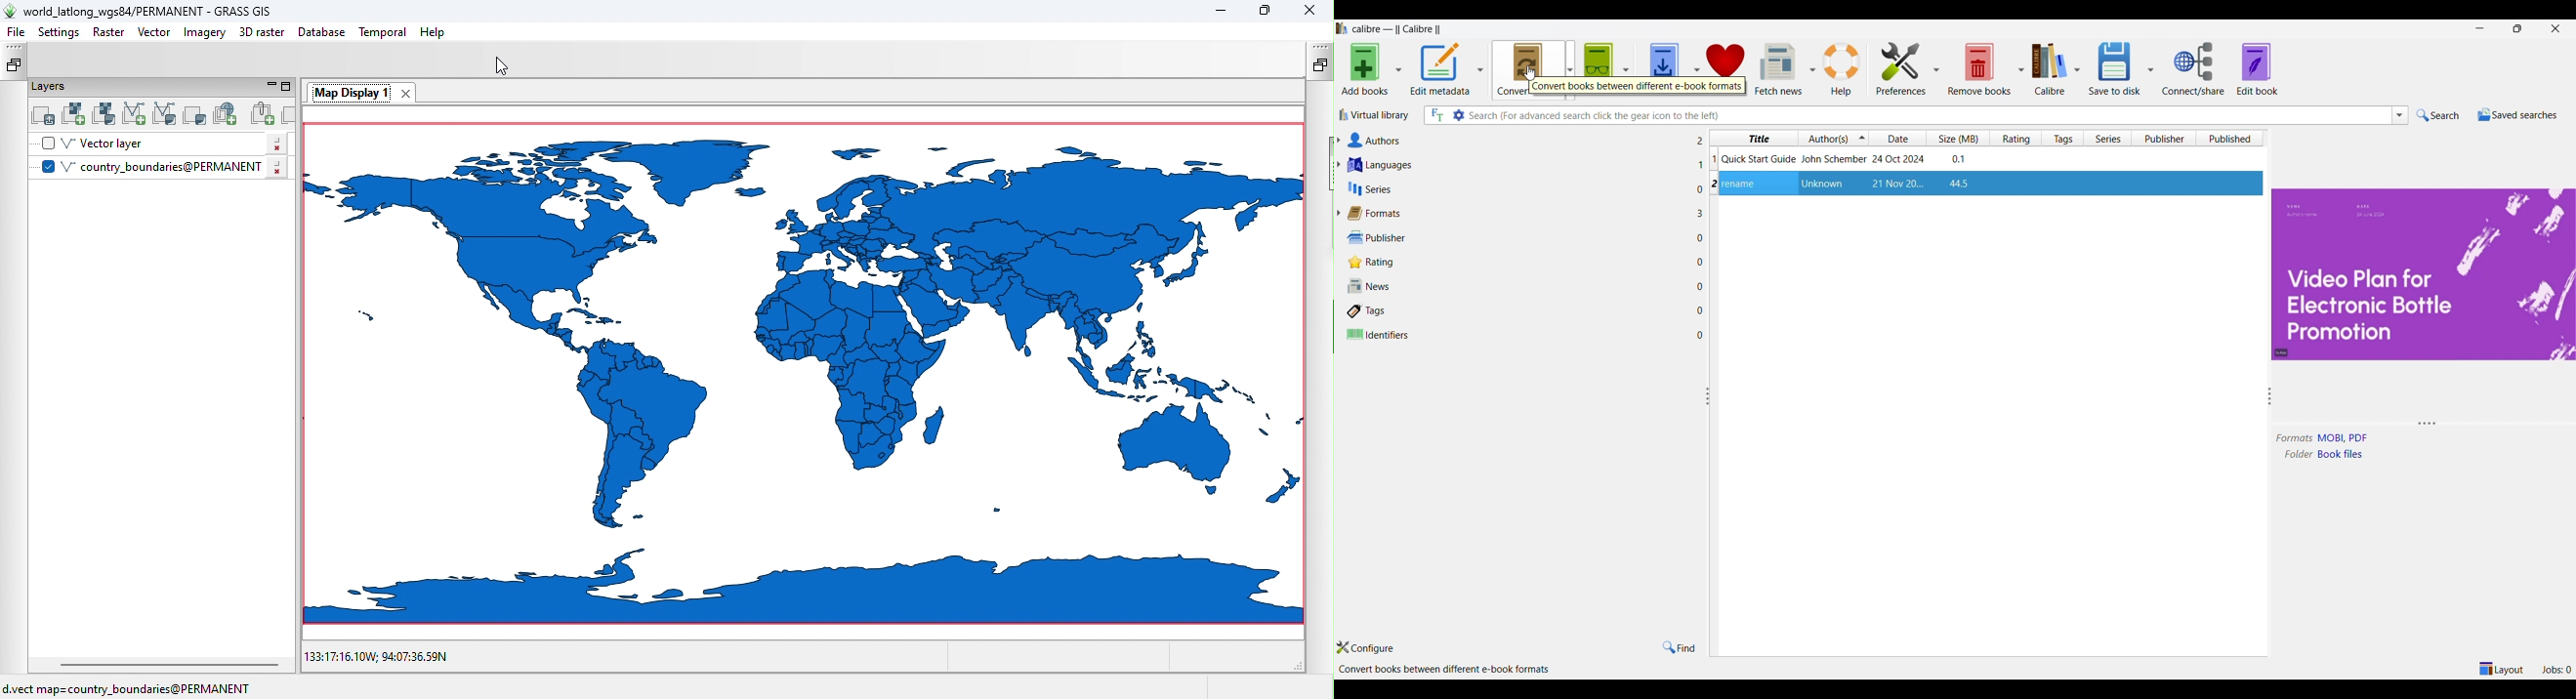 The height and width of the screenshot is (700, 2576). I want to click on Series column, so click(2108, 138).